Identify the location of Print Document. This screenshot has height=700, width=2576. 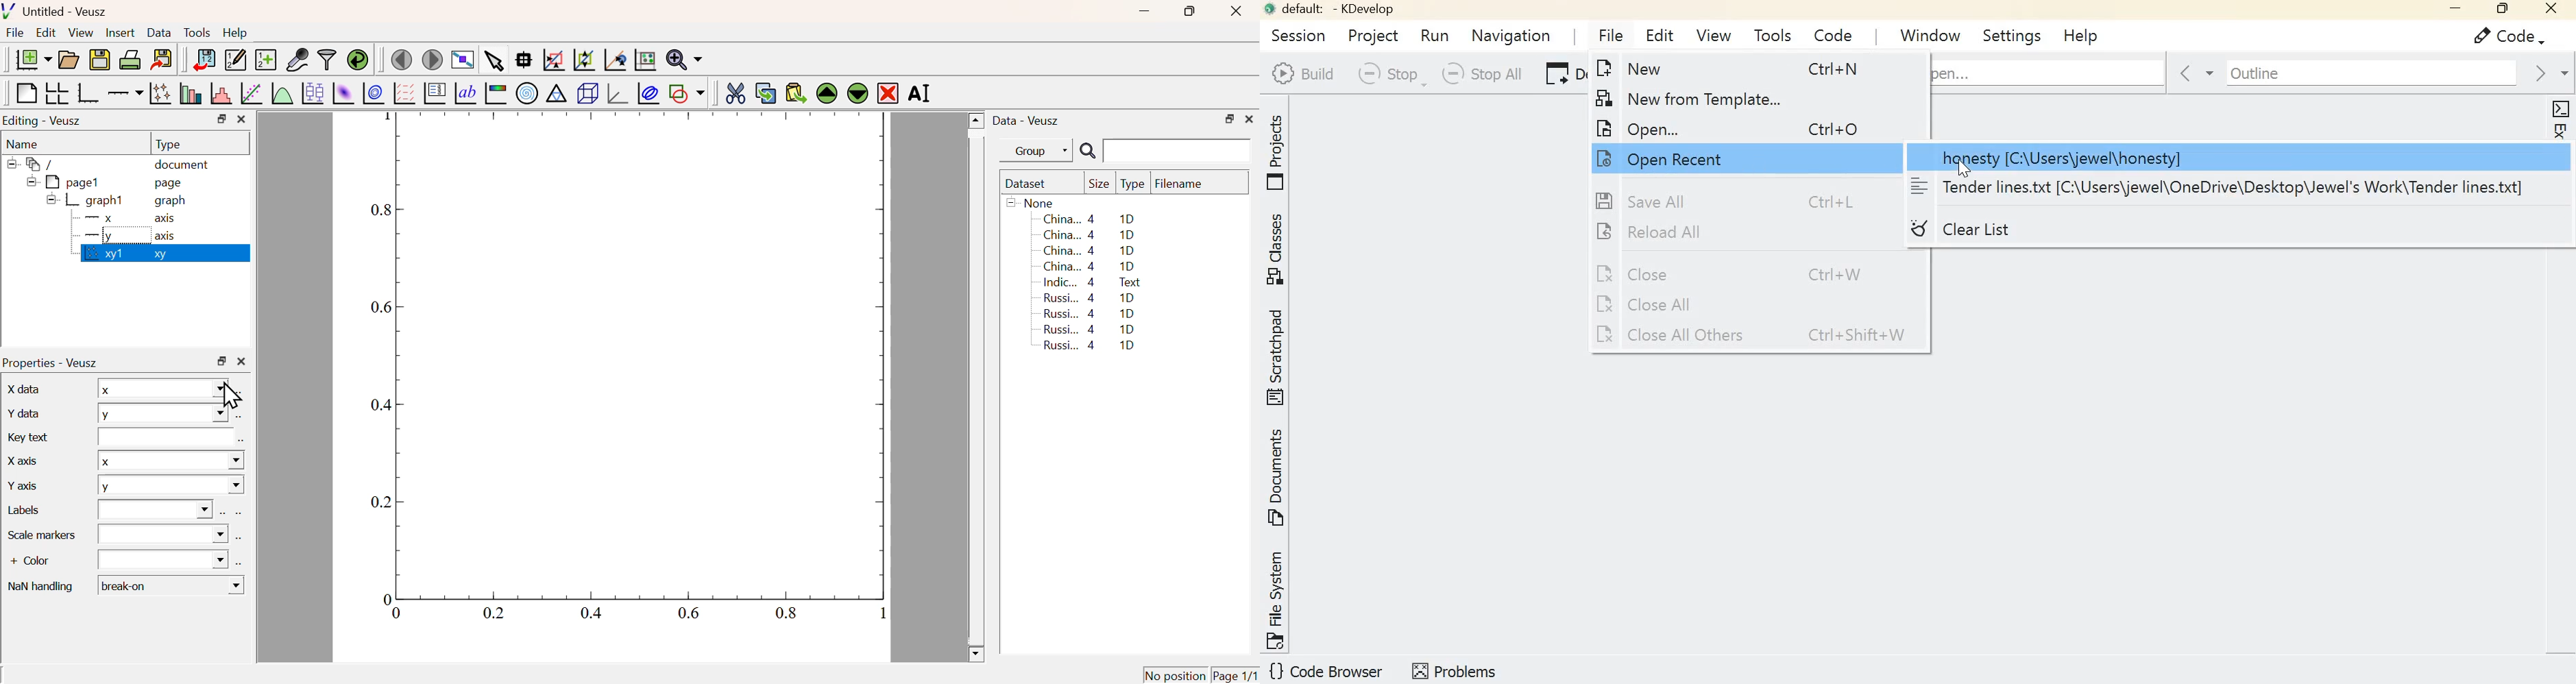
(129, 59).